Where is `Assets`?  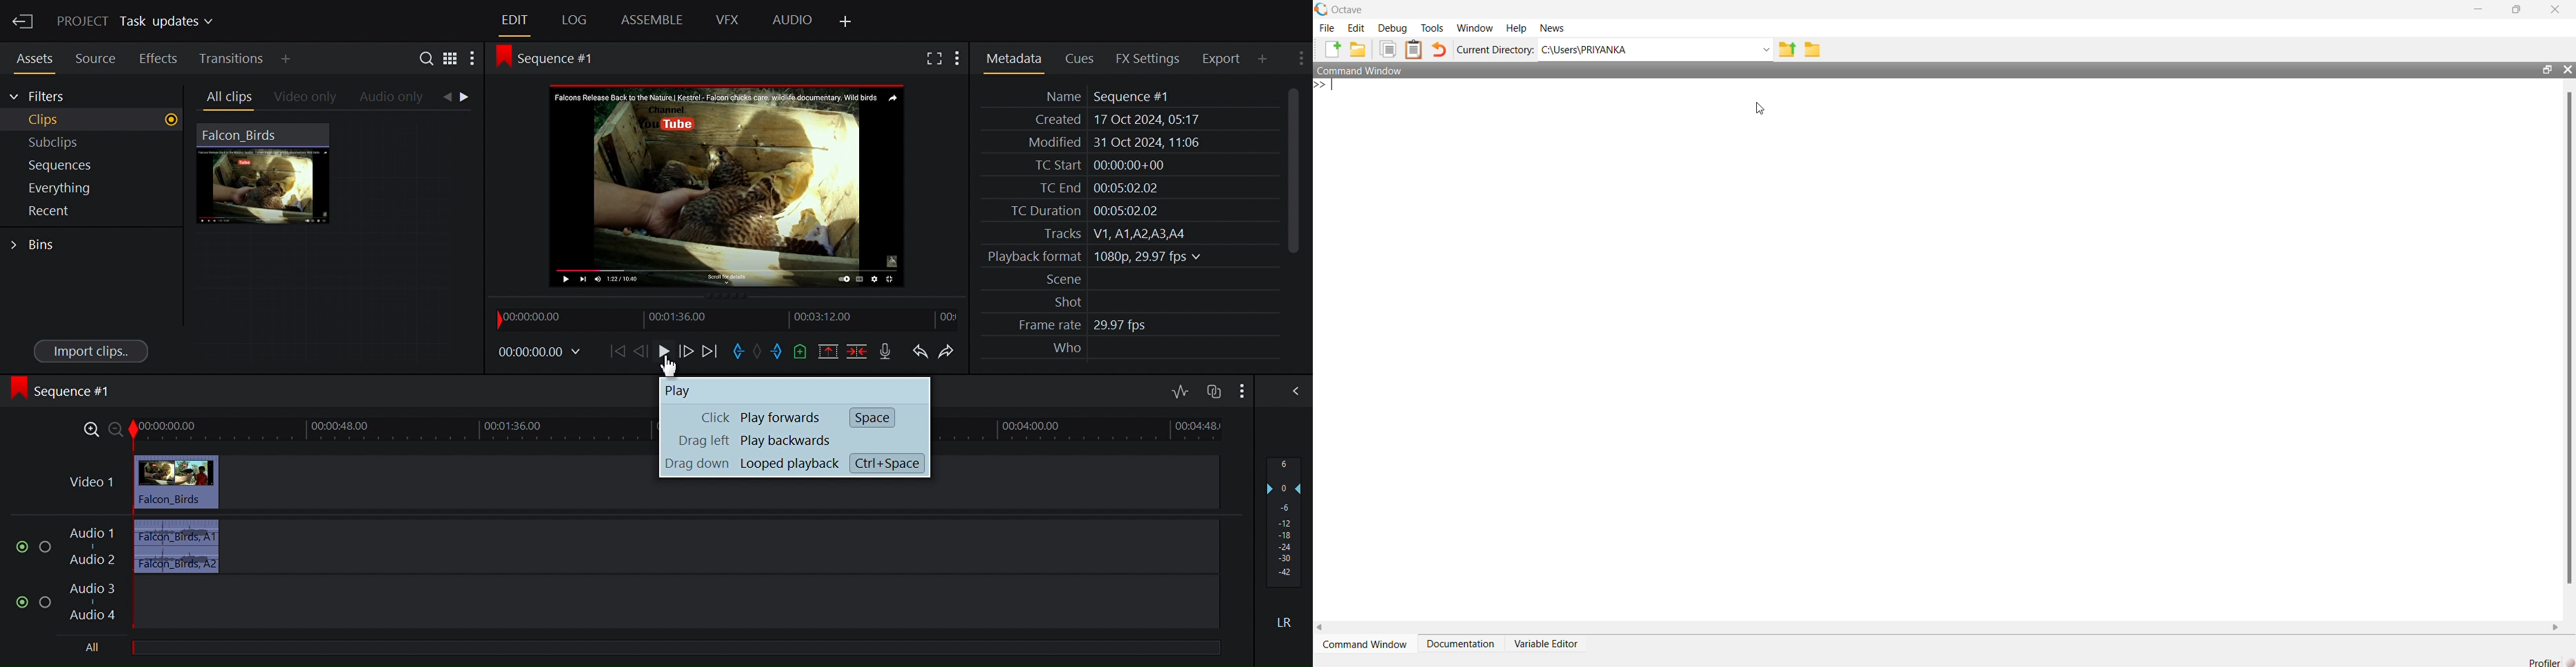
Assets is located at coordinates (33, 59).